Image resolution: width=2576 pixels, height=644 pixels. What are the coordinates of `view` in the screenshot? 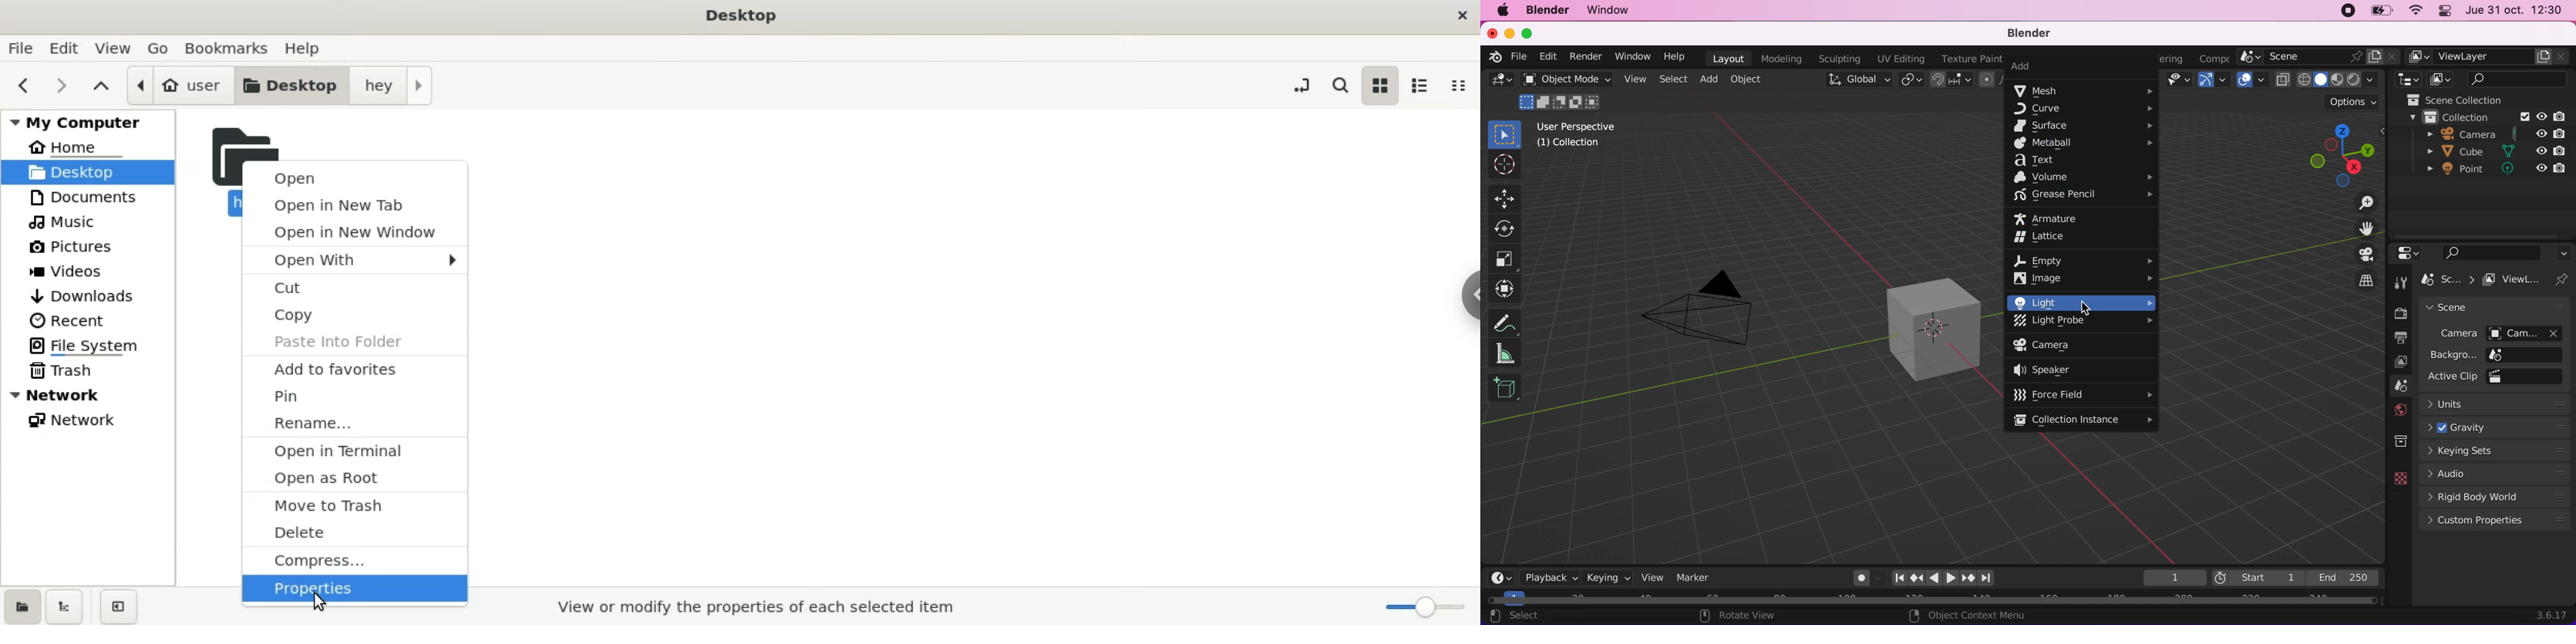 It's located at (1652, 577).